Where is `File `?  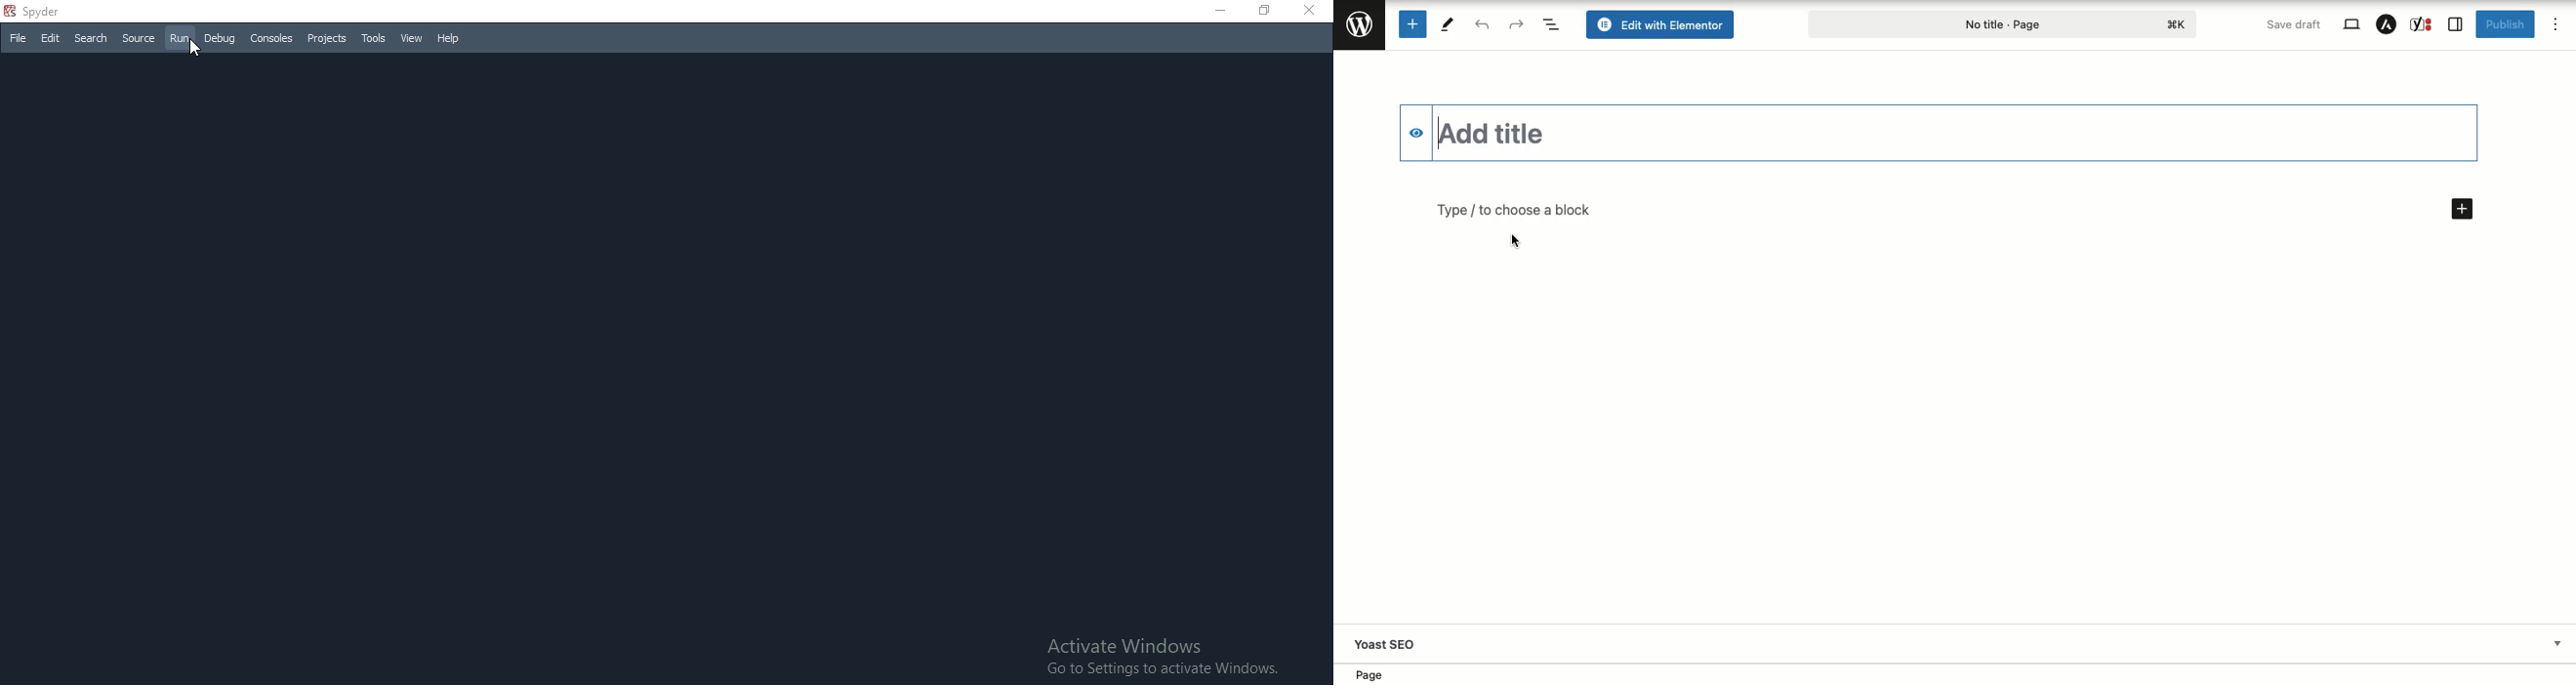 File  is located at coordinates (20, 39).